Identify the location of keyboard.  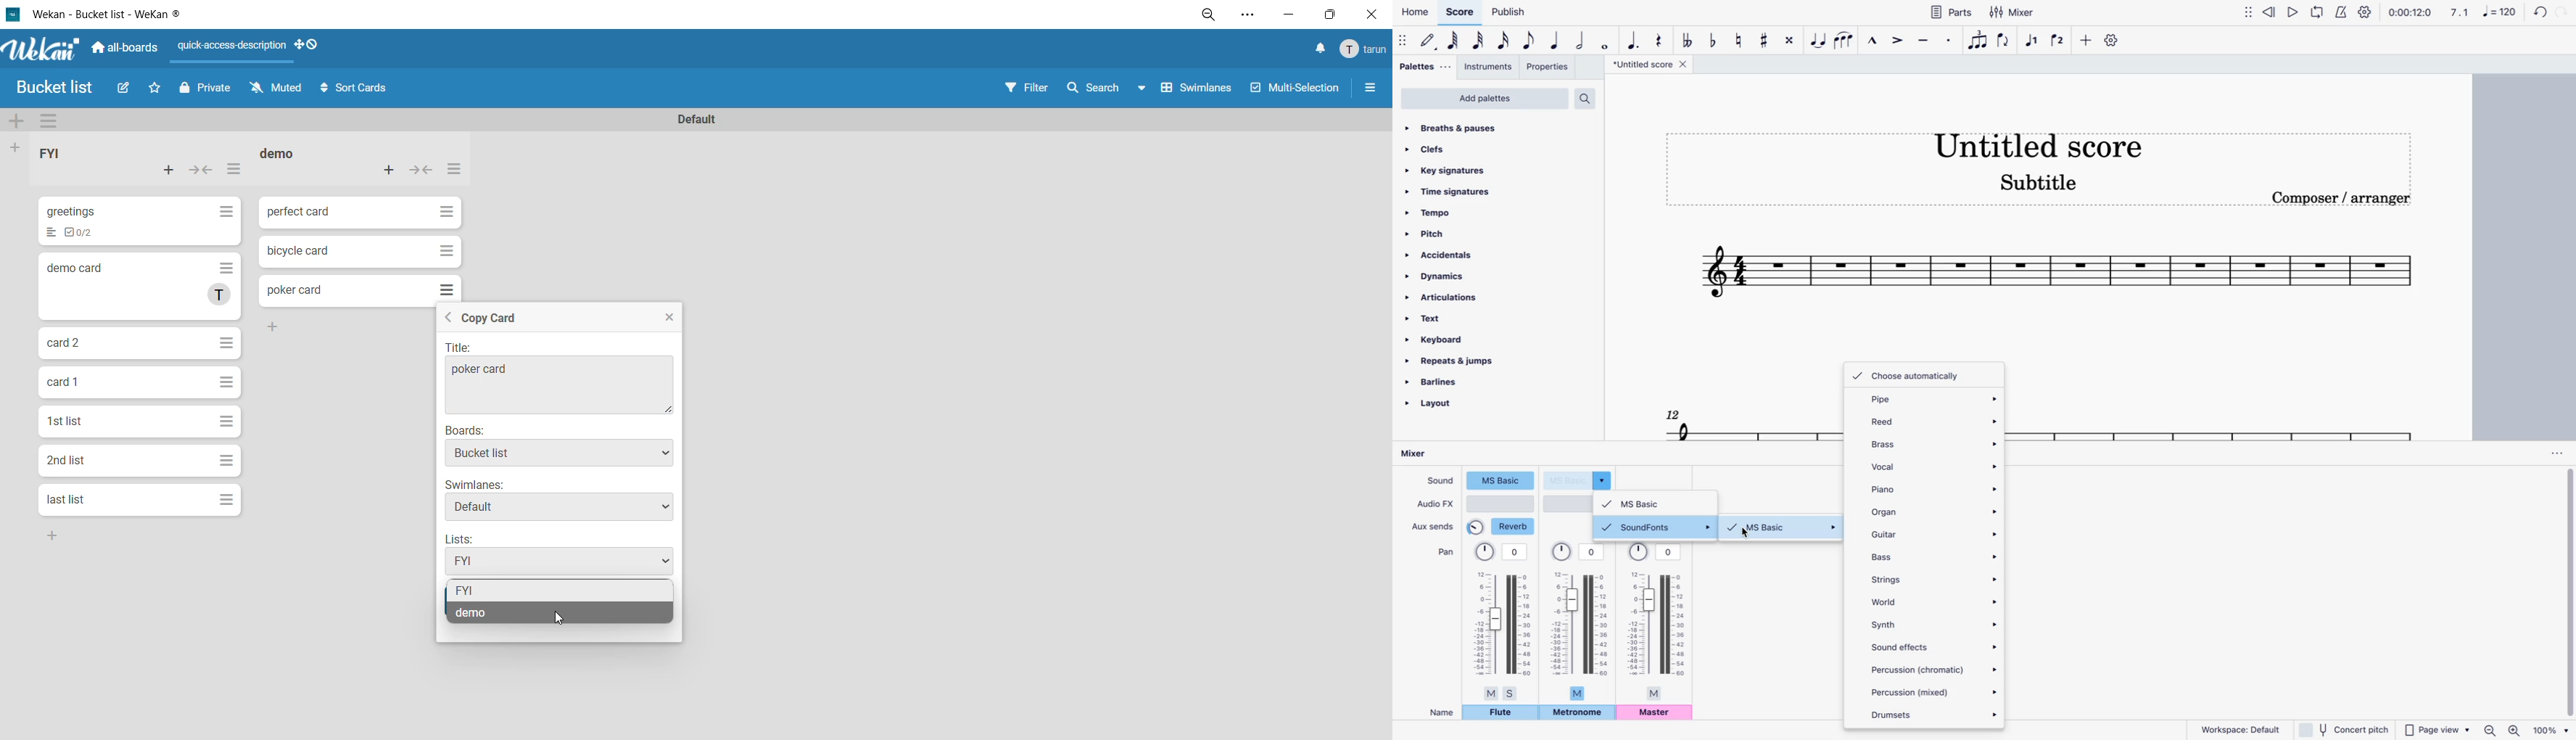
(1473, 340).